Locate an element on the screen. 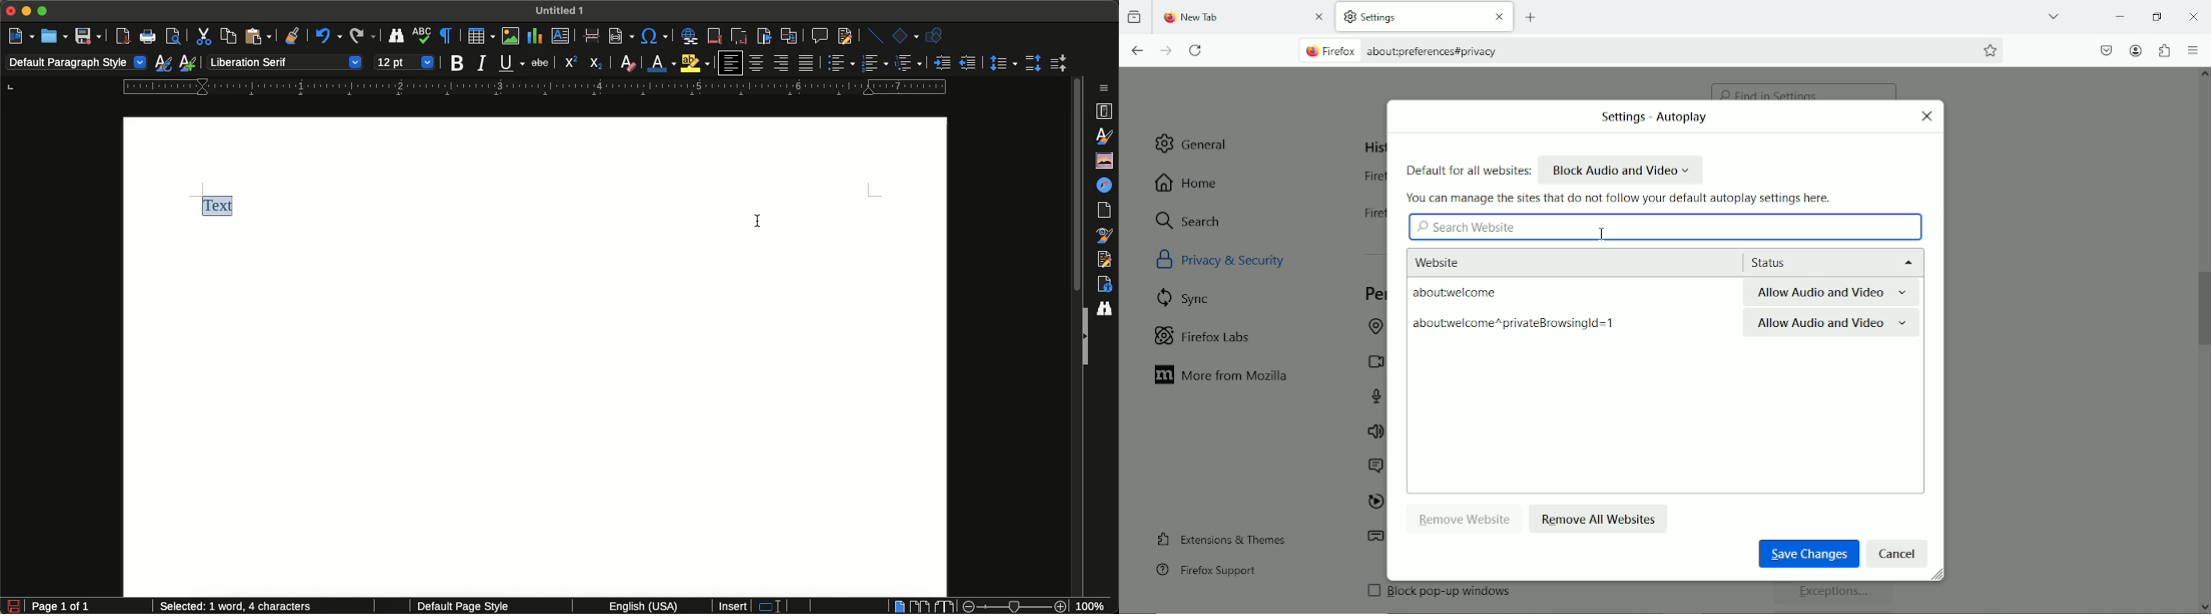  firefox will is located at coordinates (1370, 179).